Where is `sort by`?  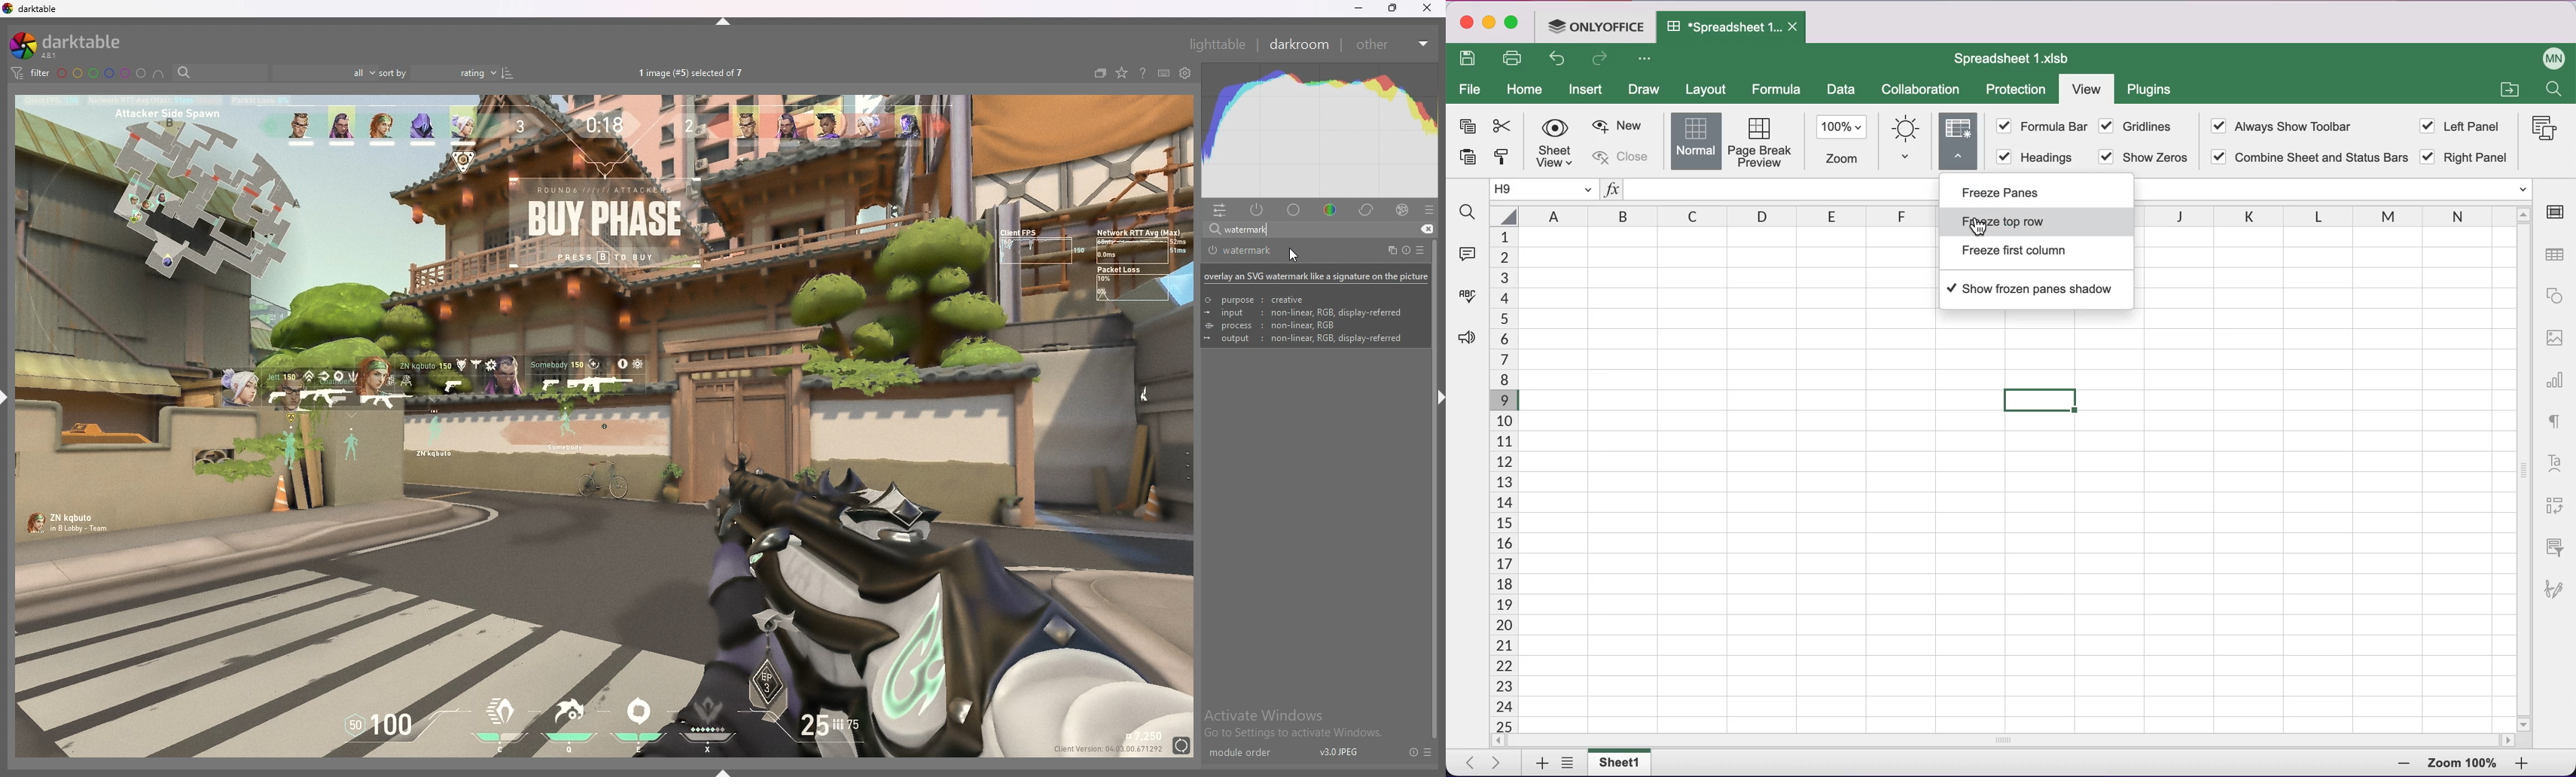
sort by is located at coordinates (439, 73).